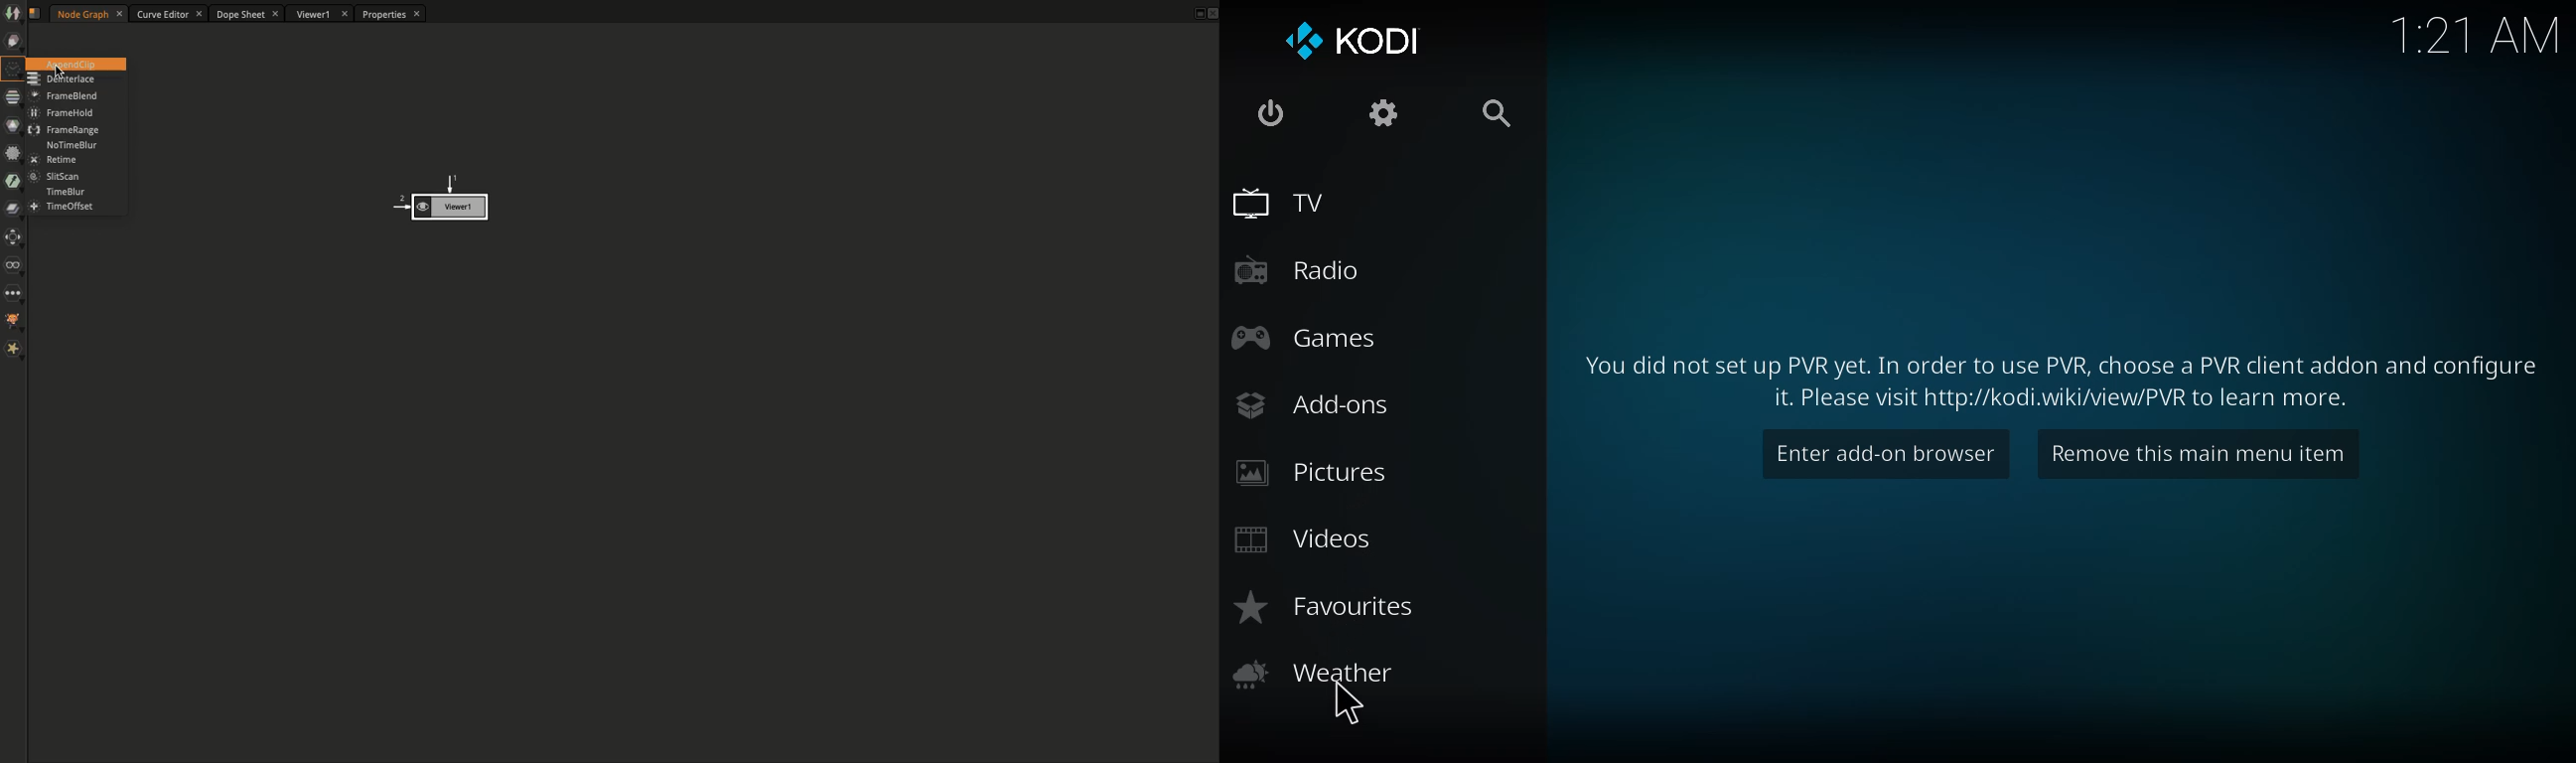  I want to click on Channel, so click(9, 98).